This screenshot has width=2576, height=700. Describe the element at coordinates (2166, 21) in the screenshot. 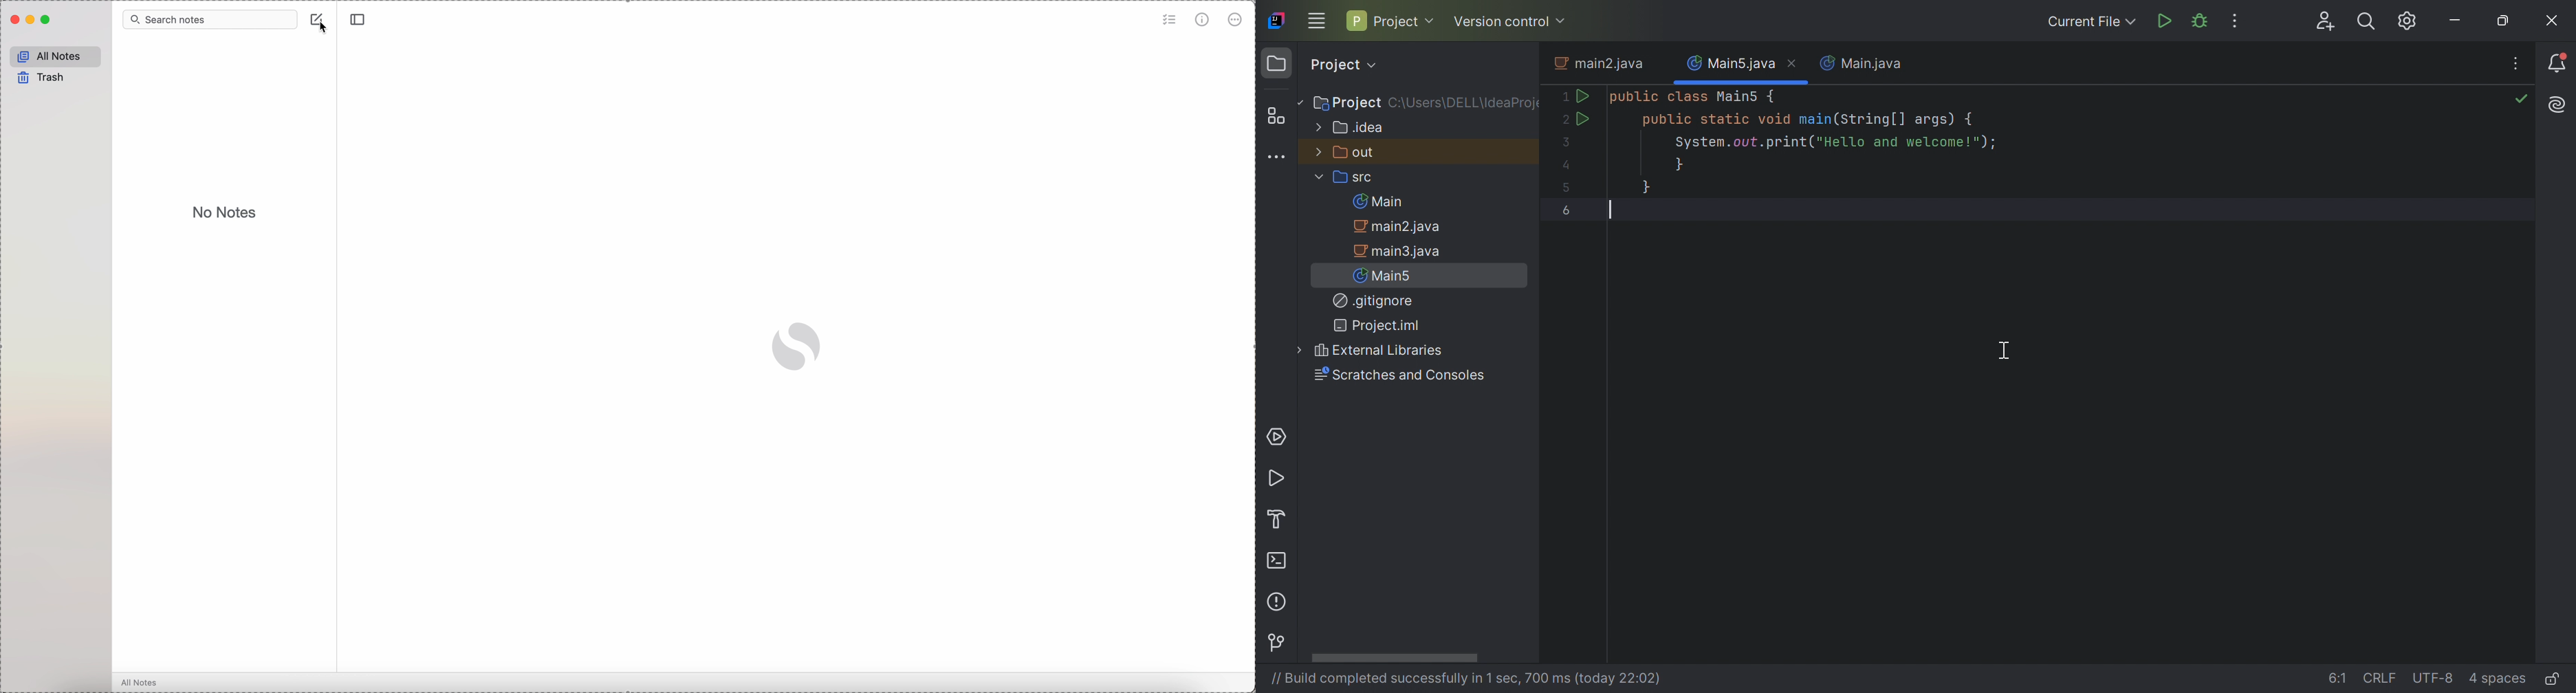

I see `Run` at that location.